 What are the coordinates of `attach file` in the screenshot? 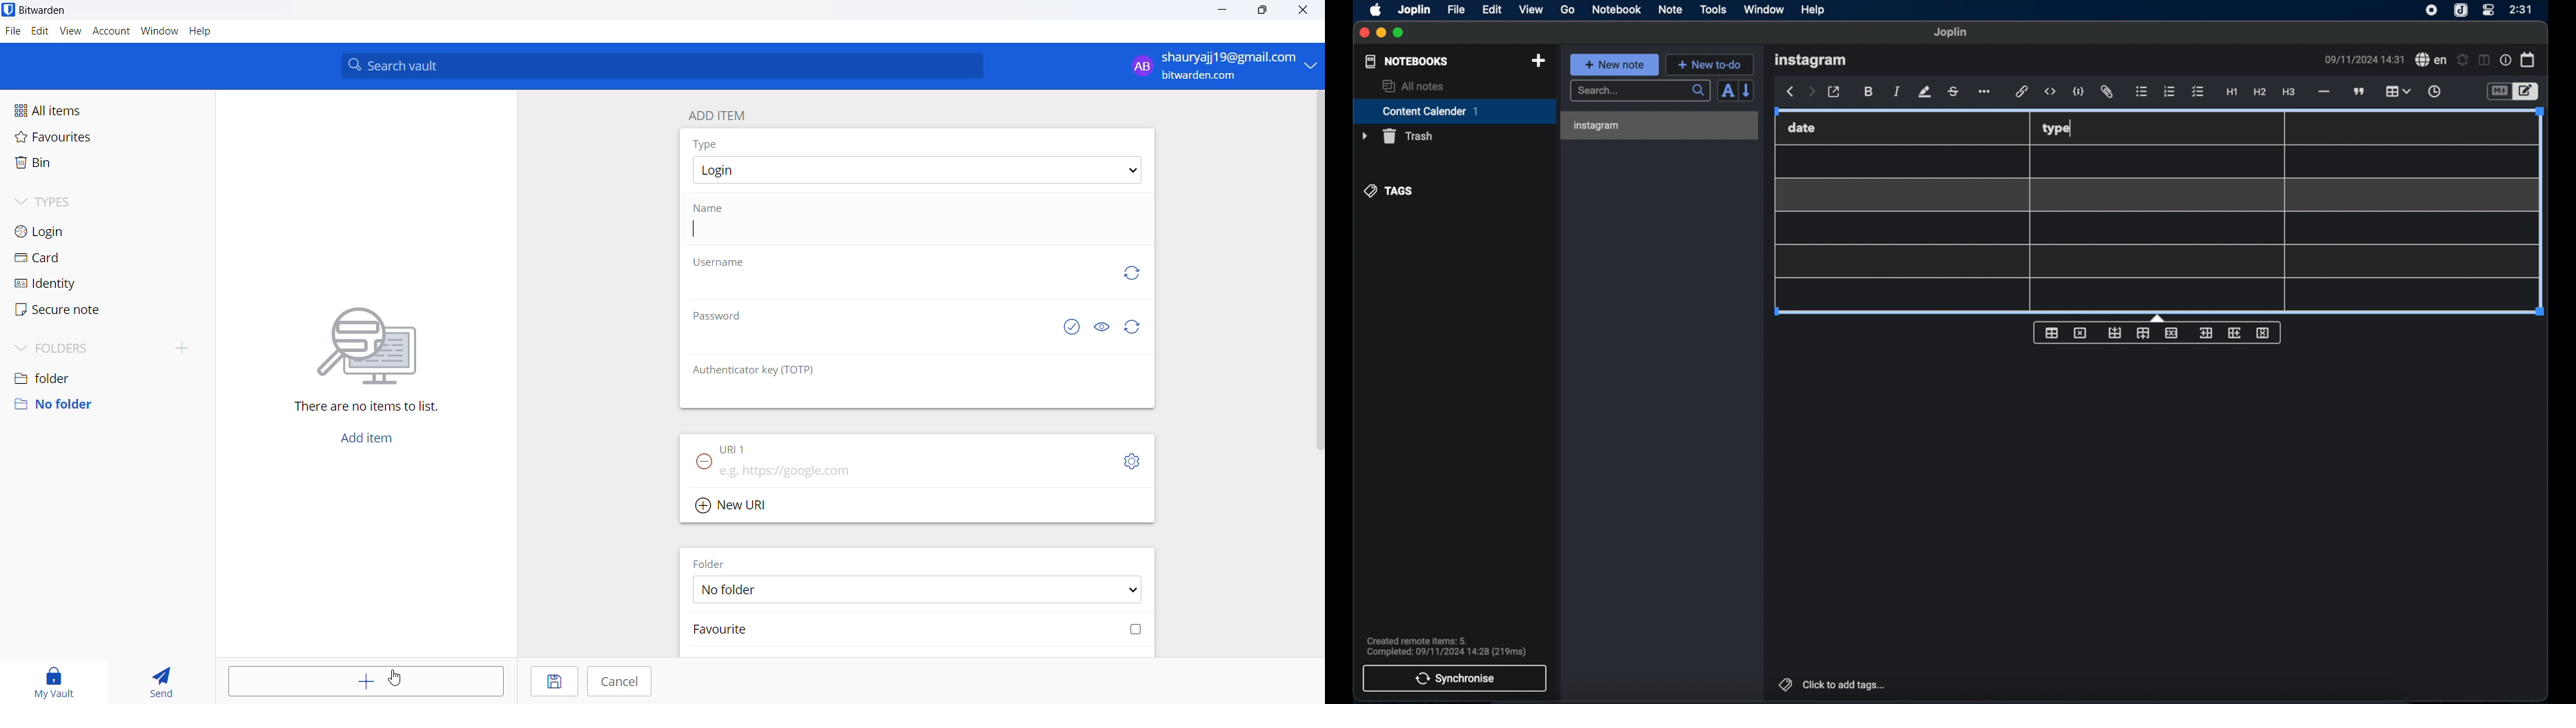 It's located at (2108, 92).